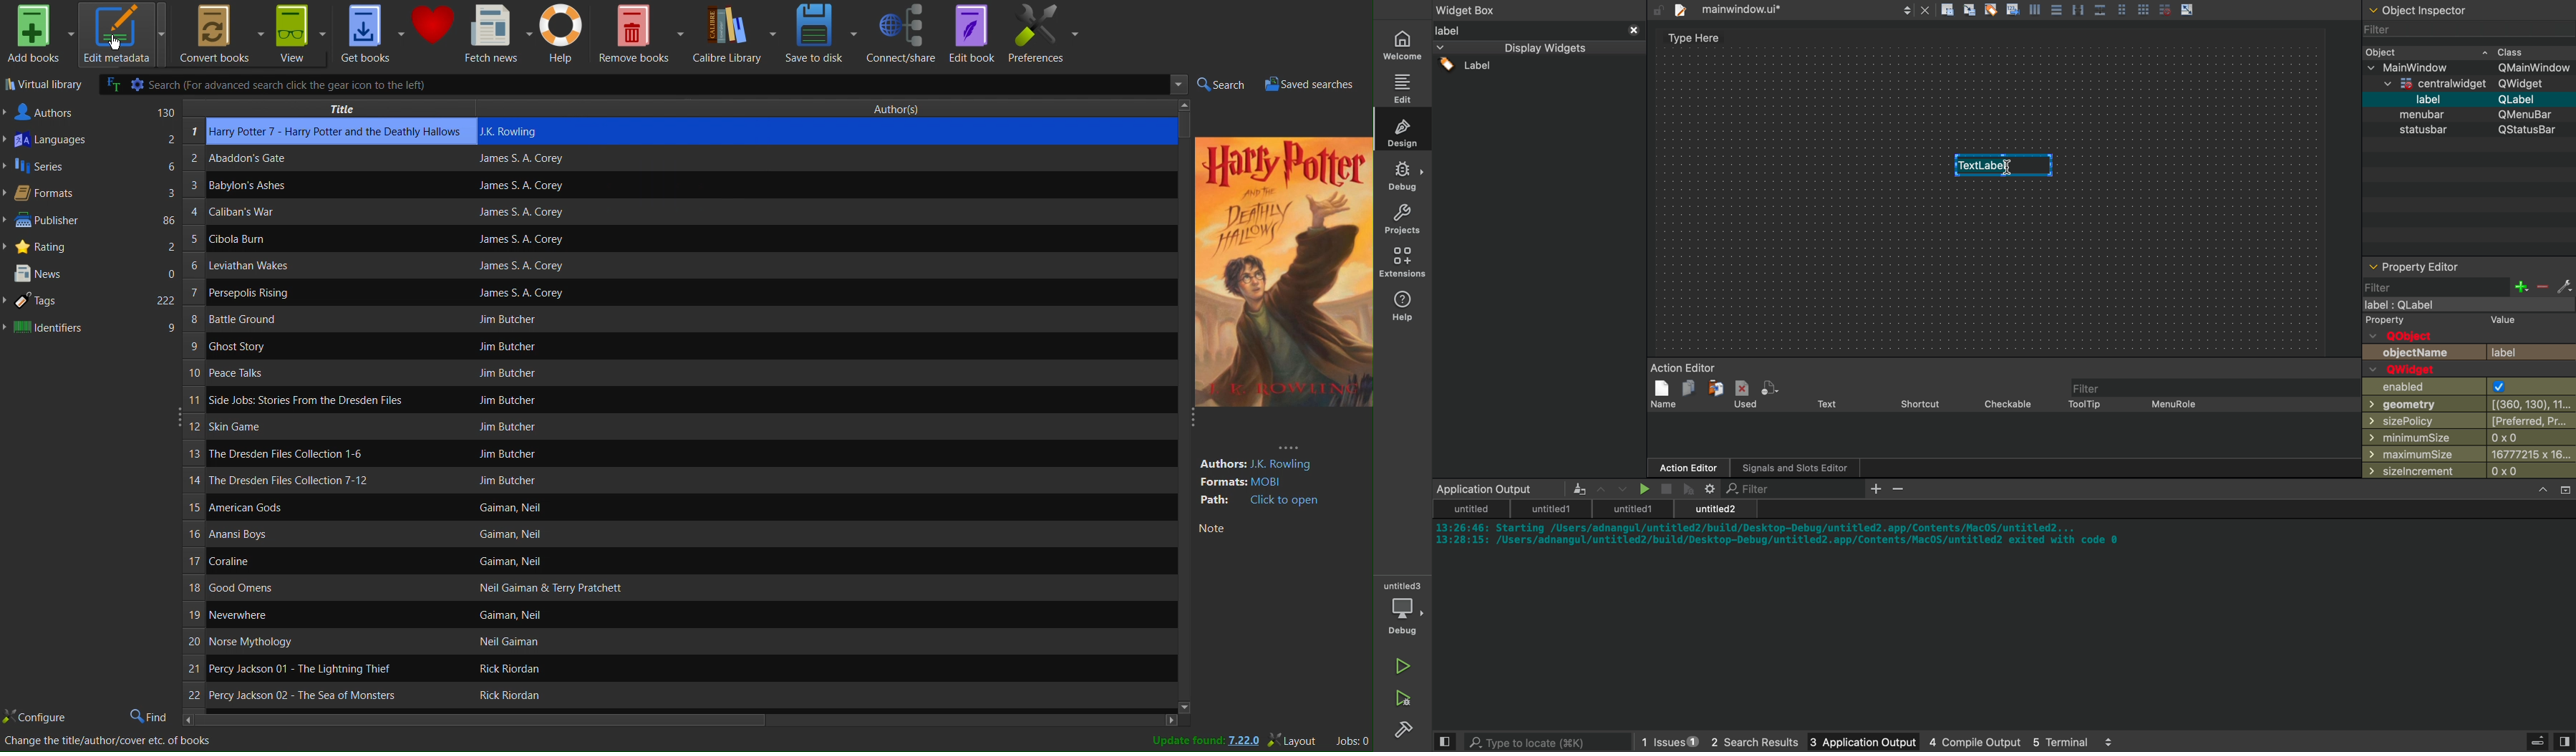 Image resolution: width=2576 pixels, height=756 pixels. I want to click on 5 terminal, so click(2072, 742).